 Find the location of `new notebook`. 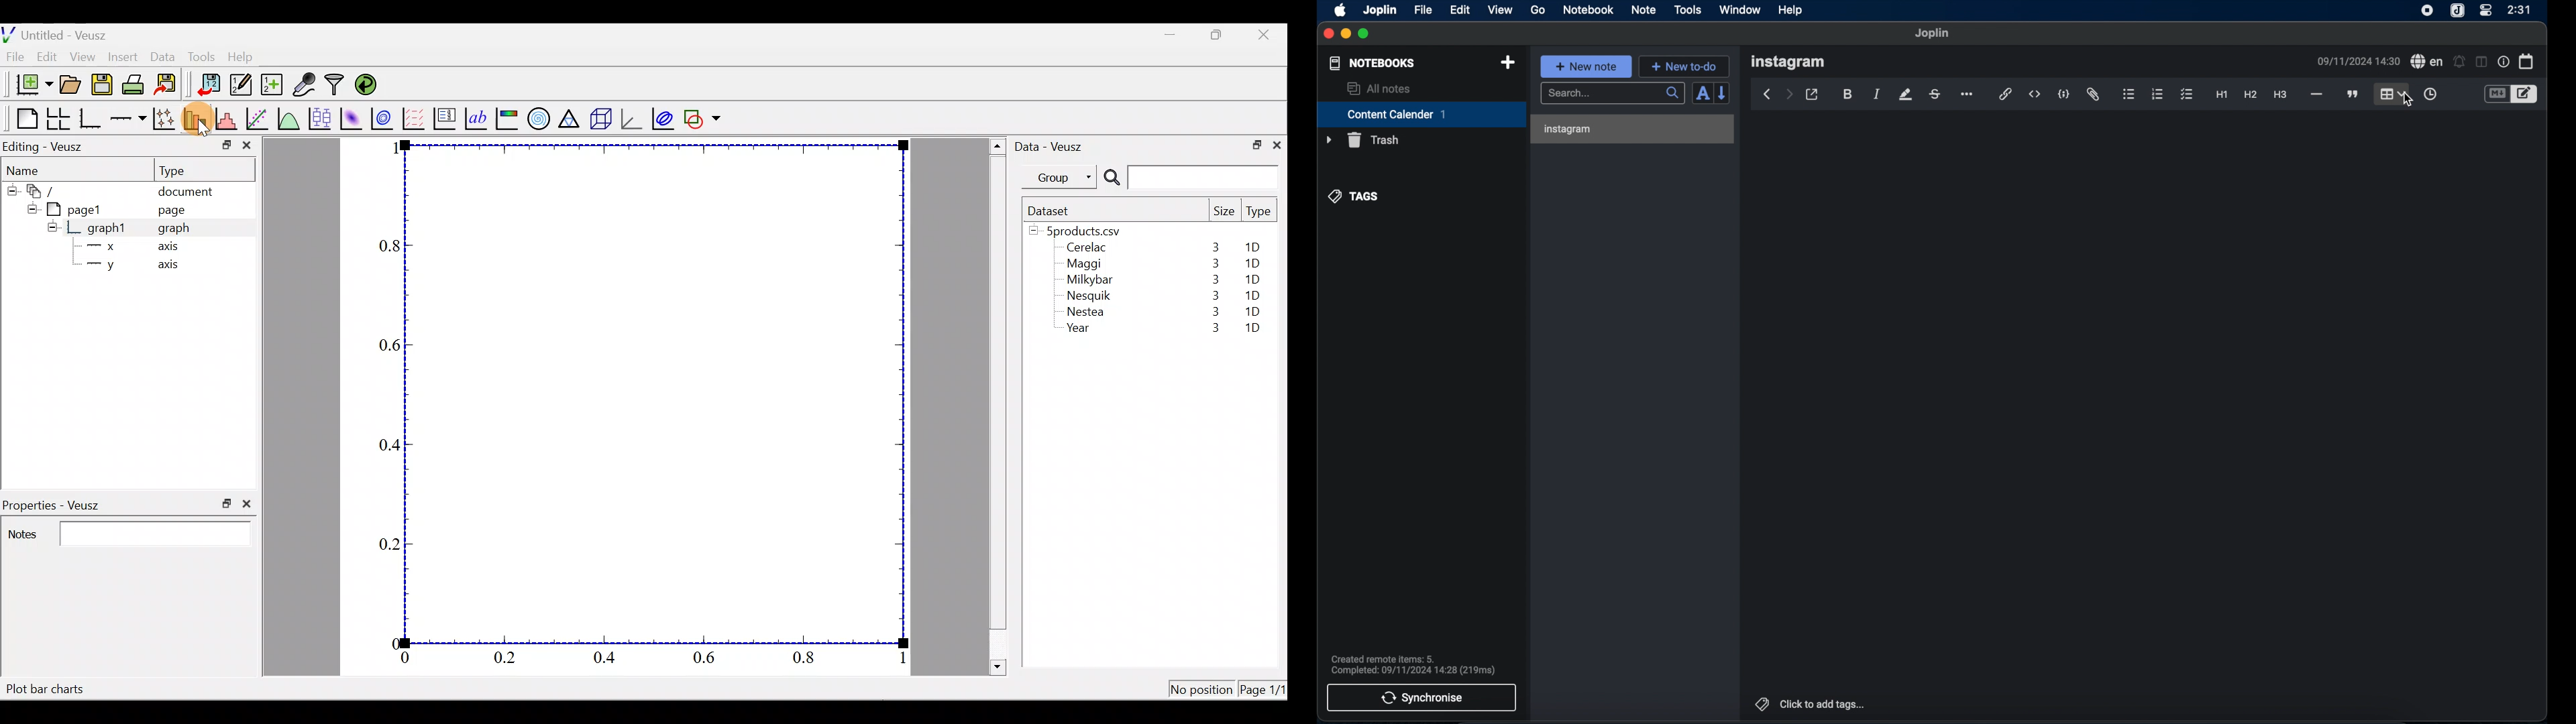

new notebook is located at coordinates (1509, 63).